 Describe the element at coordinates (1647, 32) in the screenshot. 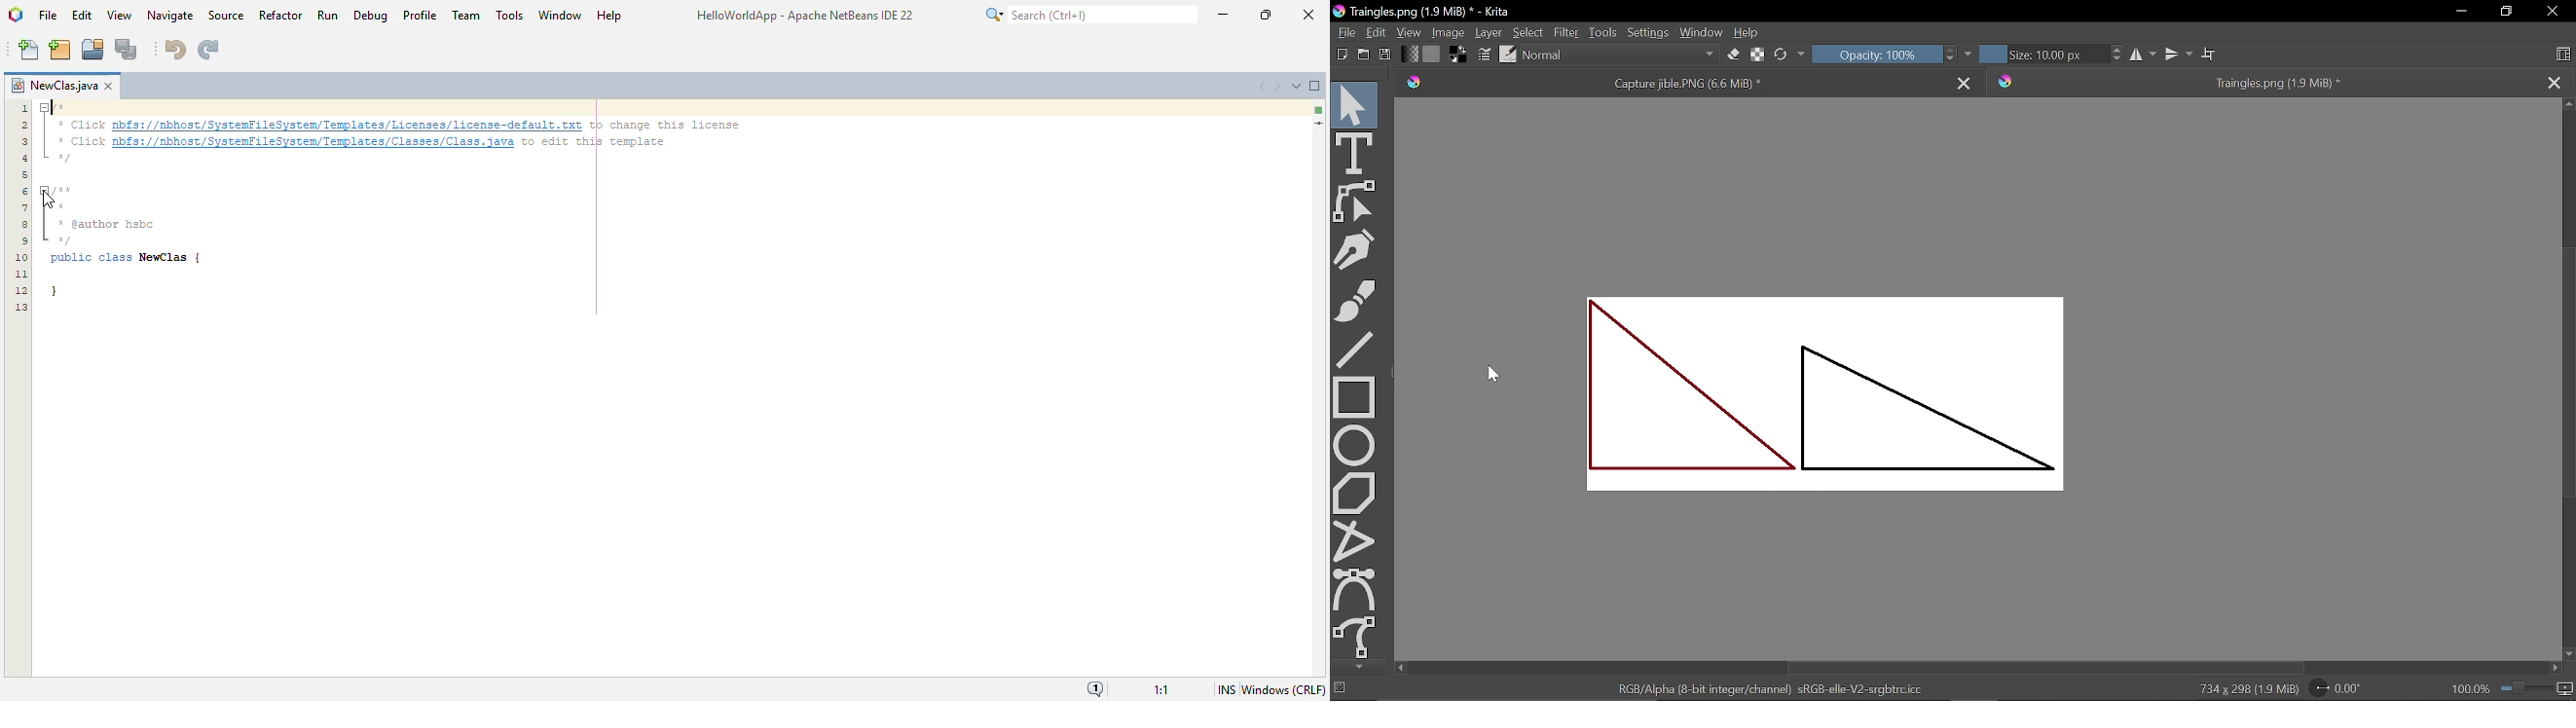

I see `Settings` at that location.